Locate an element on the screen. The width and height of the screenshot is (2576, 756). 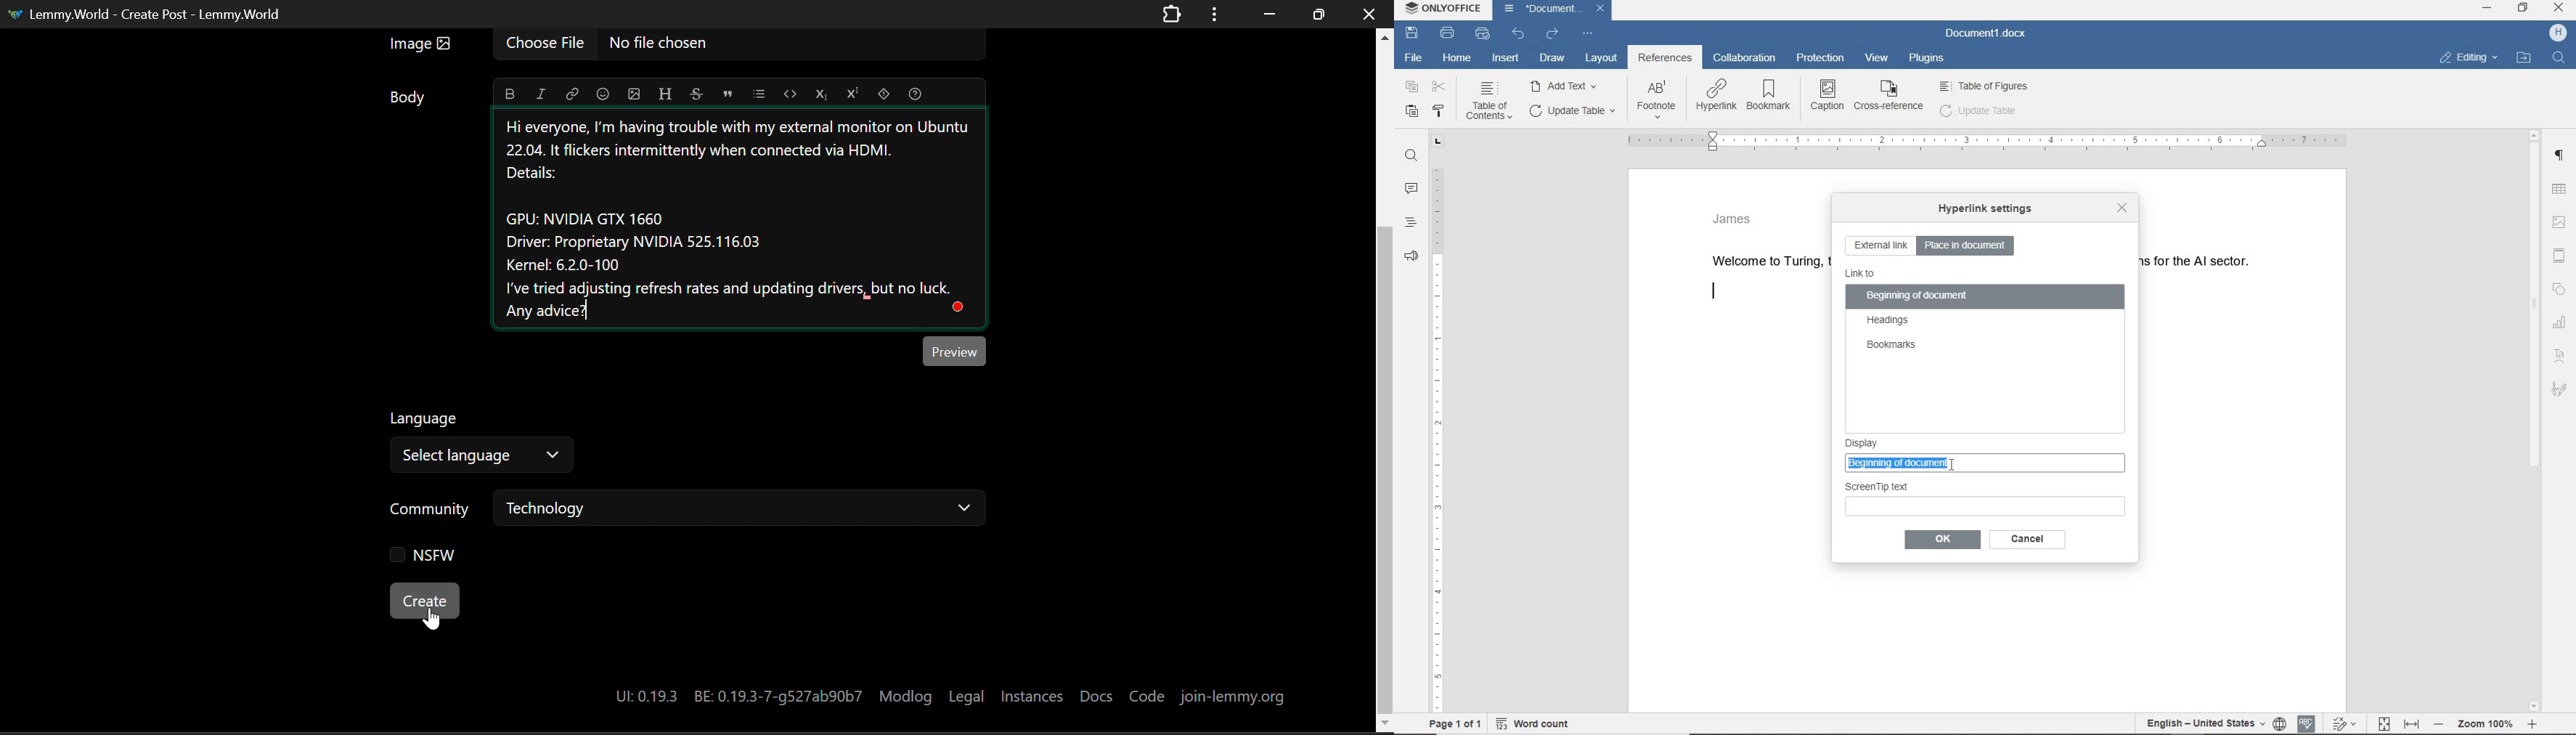
Extensions is located at coordinates (1172, 15).